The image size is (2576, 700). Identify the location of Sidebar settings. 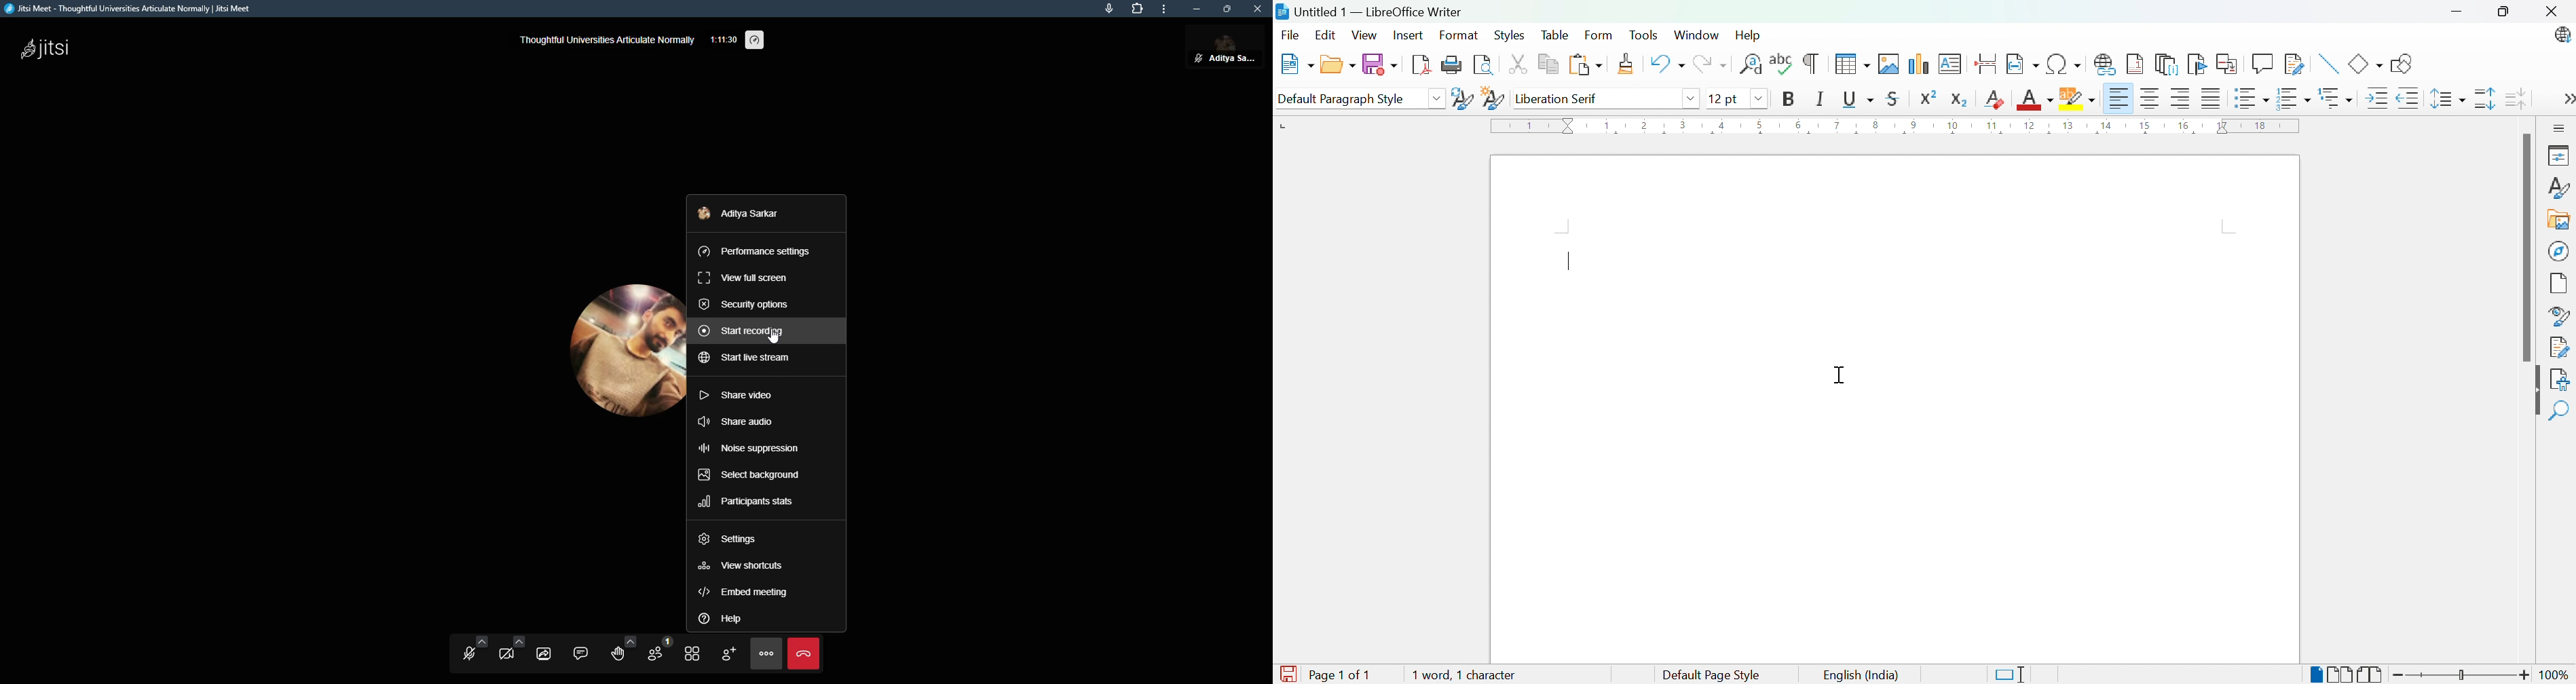
(2561, 128).